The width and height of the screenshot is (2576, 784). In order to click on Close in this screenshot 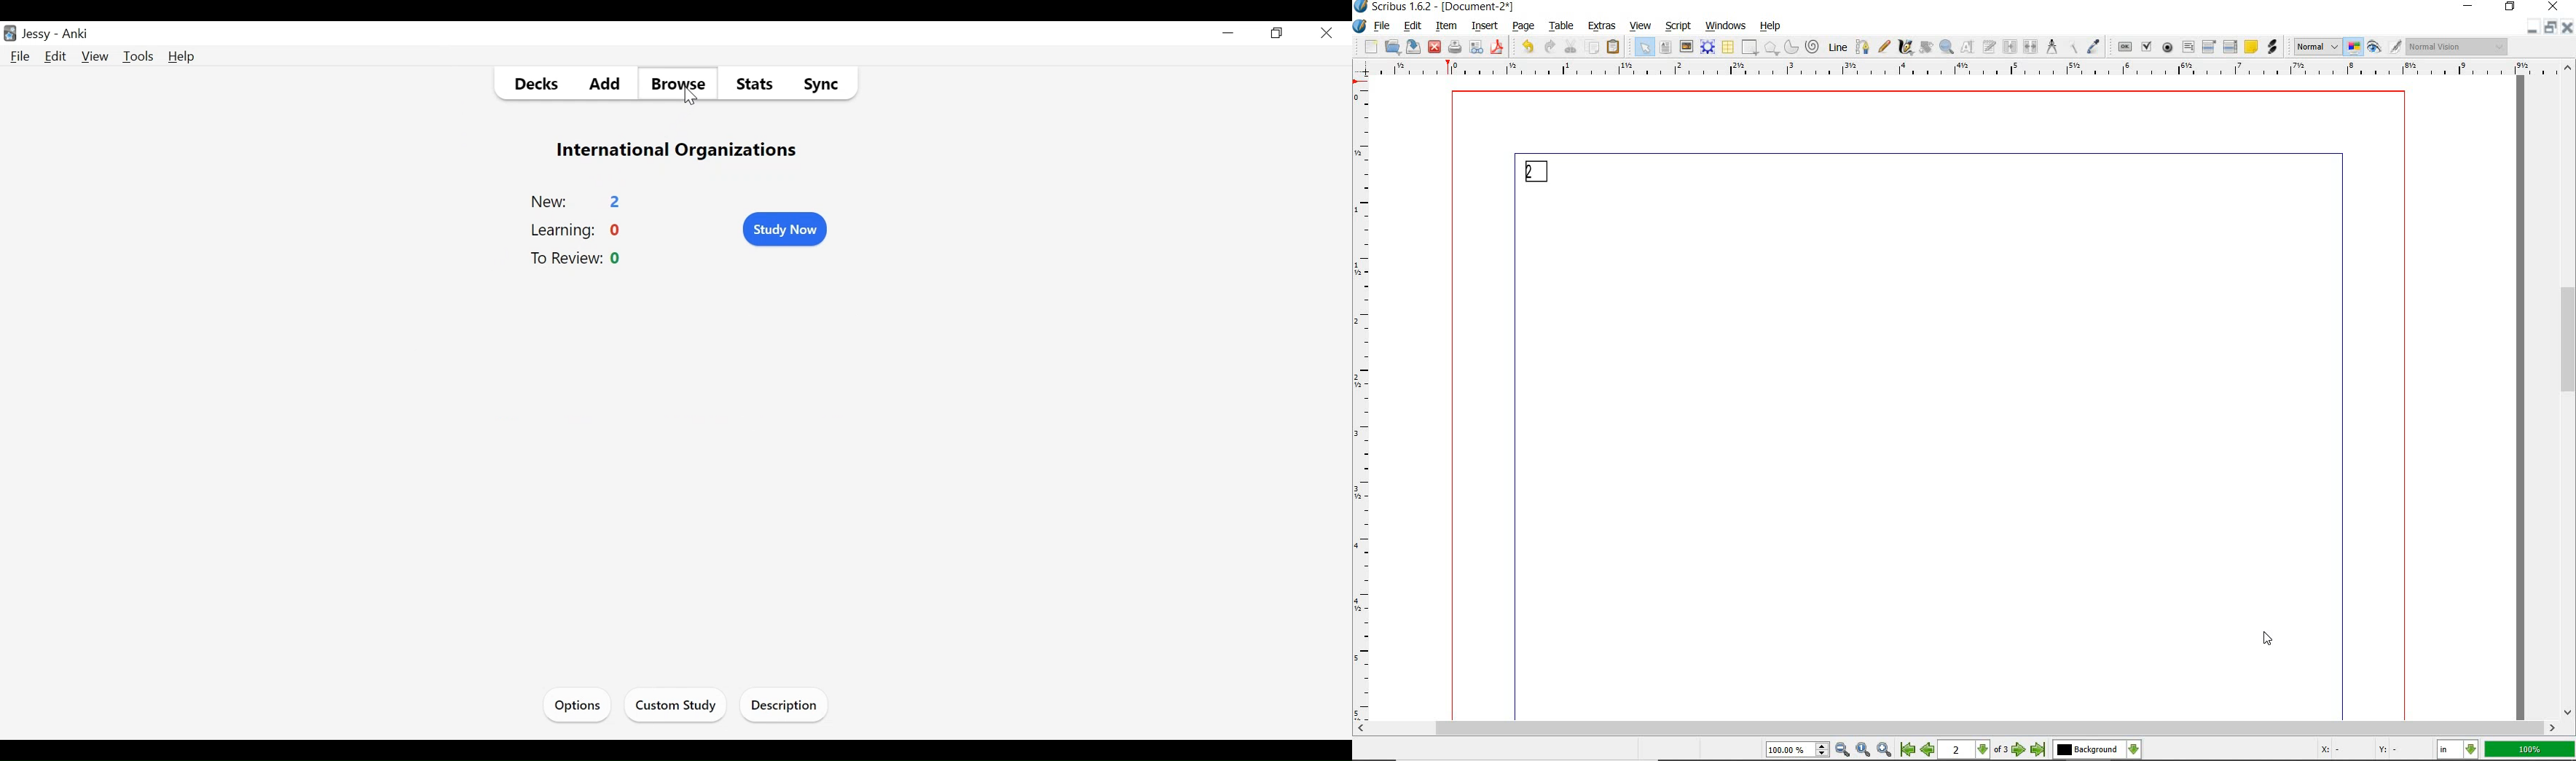, I will do `click(2532, 27)`.